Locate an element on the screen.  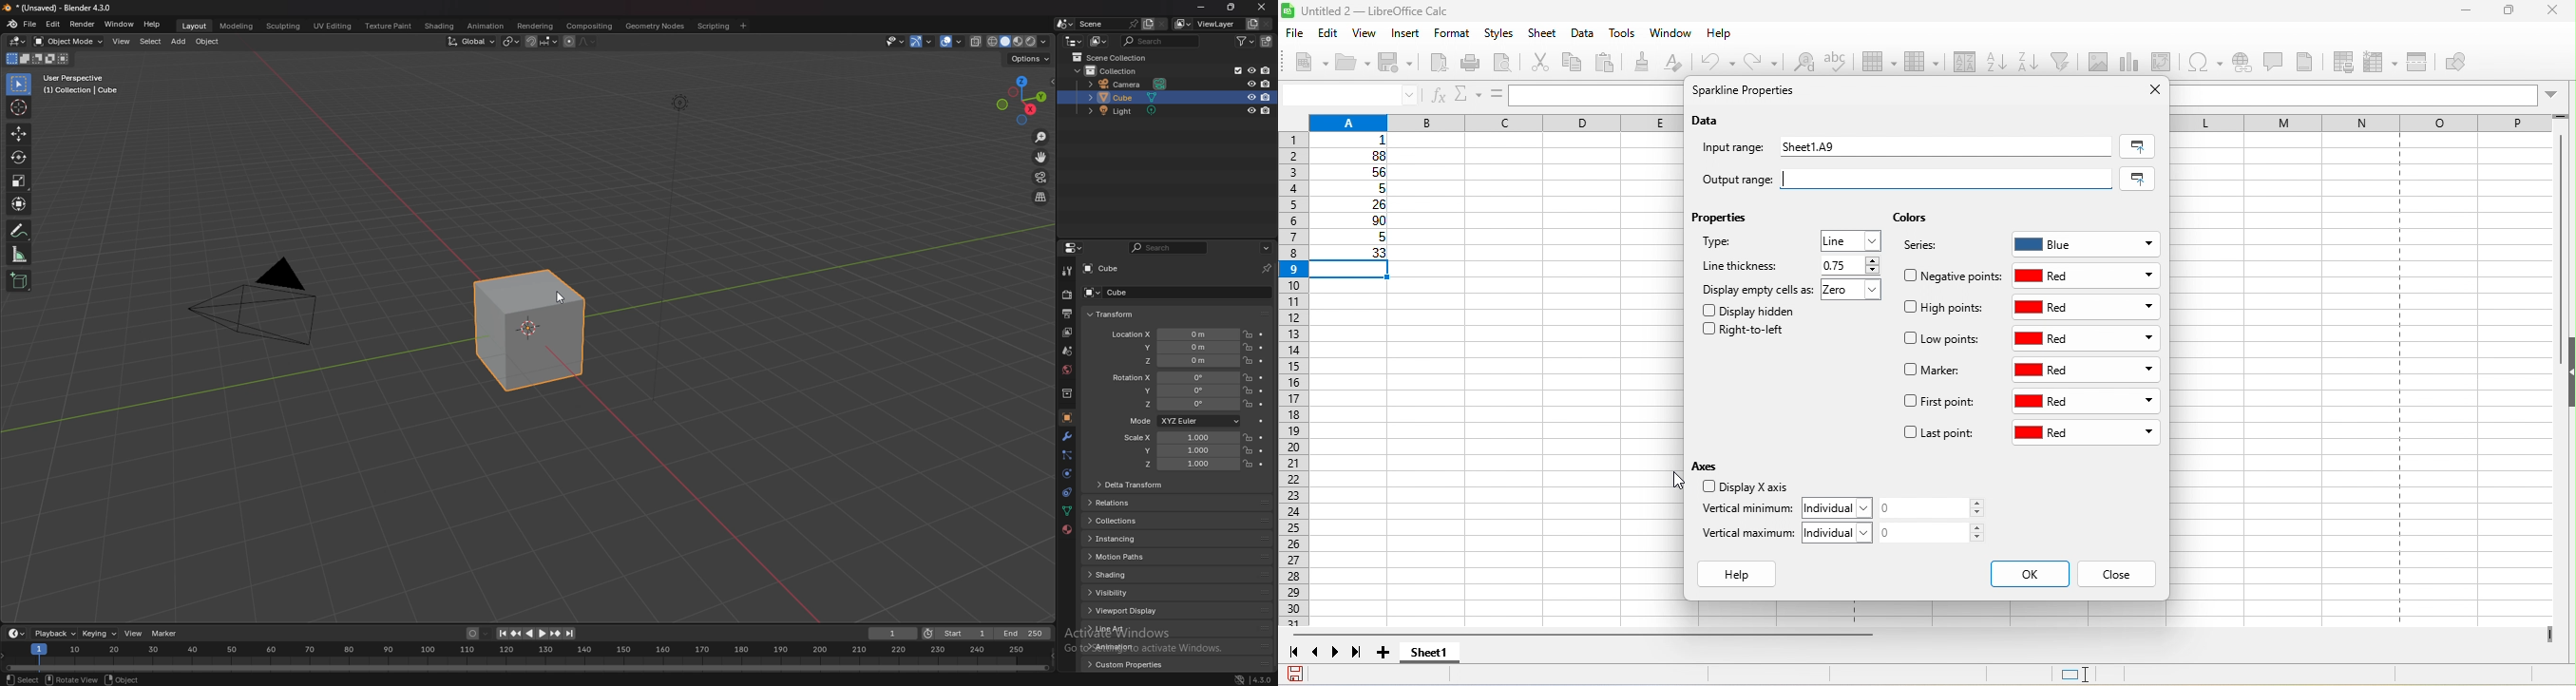
lock is located at coordinates (1248, 360).